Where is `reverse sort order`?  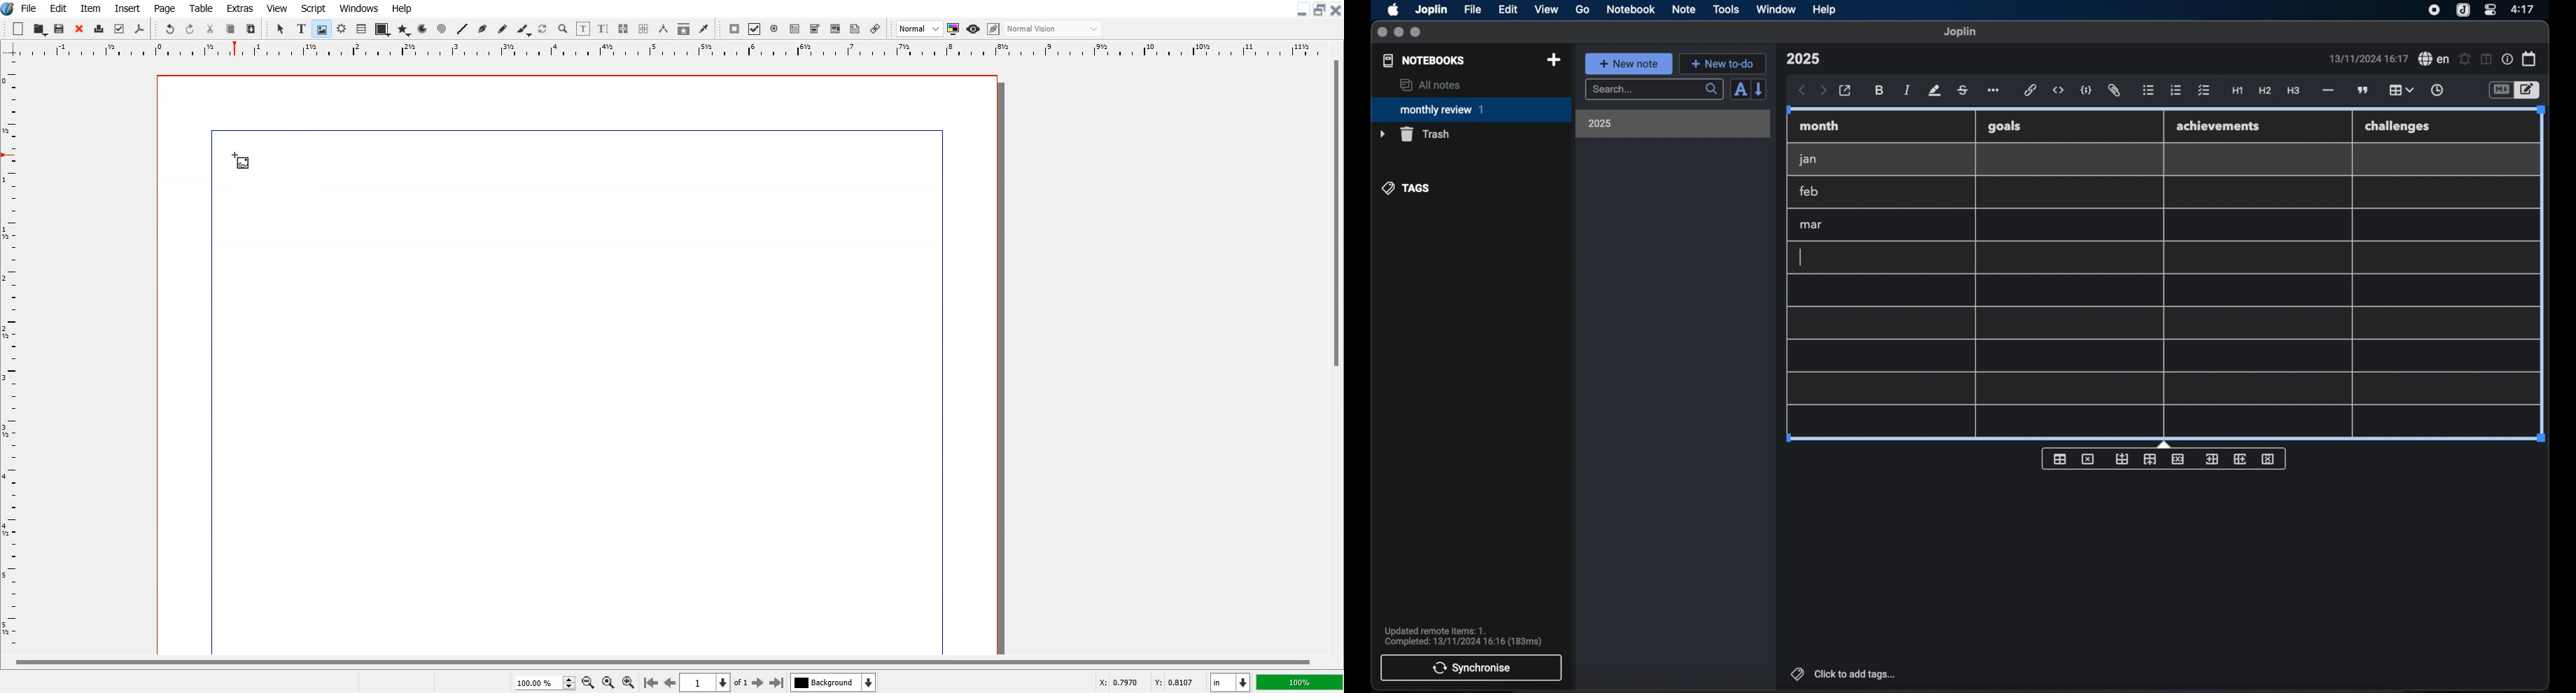 reverse sort order is located at coordinates (1760, 89).